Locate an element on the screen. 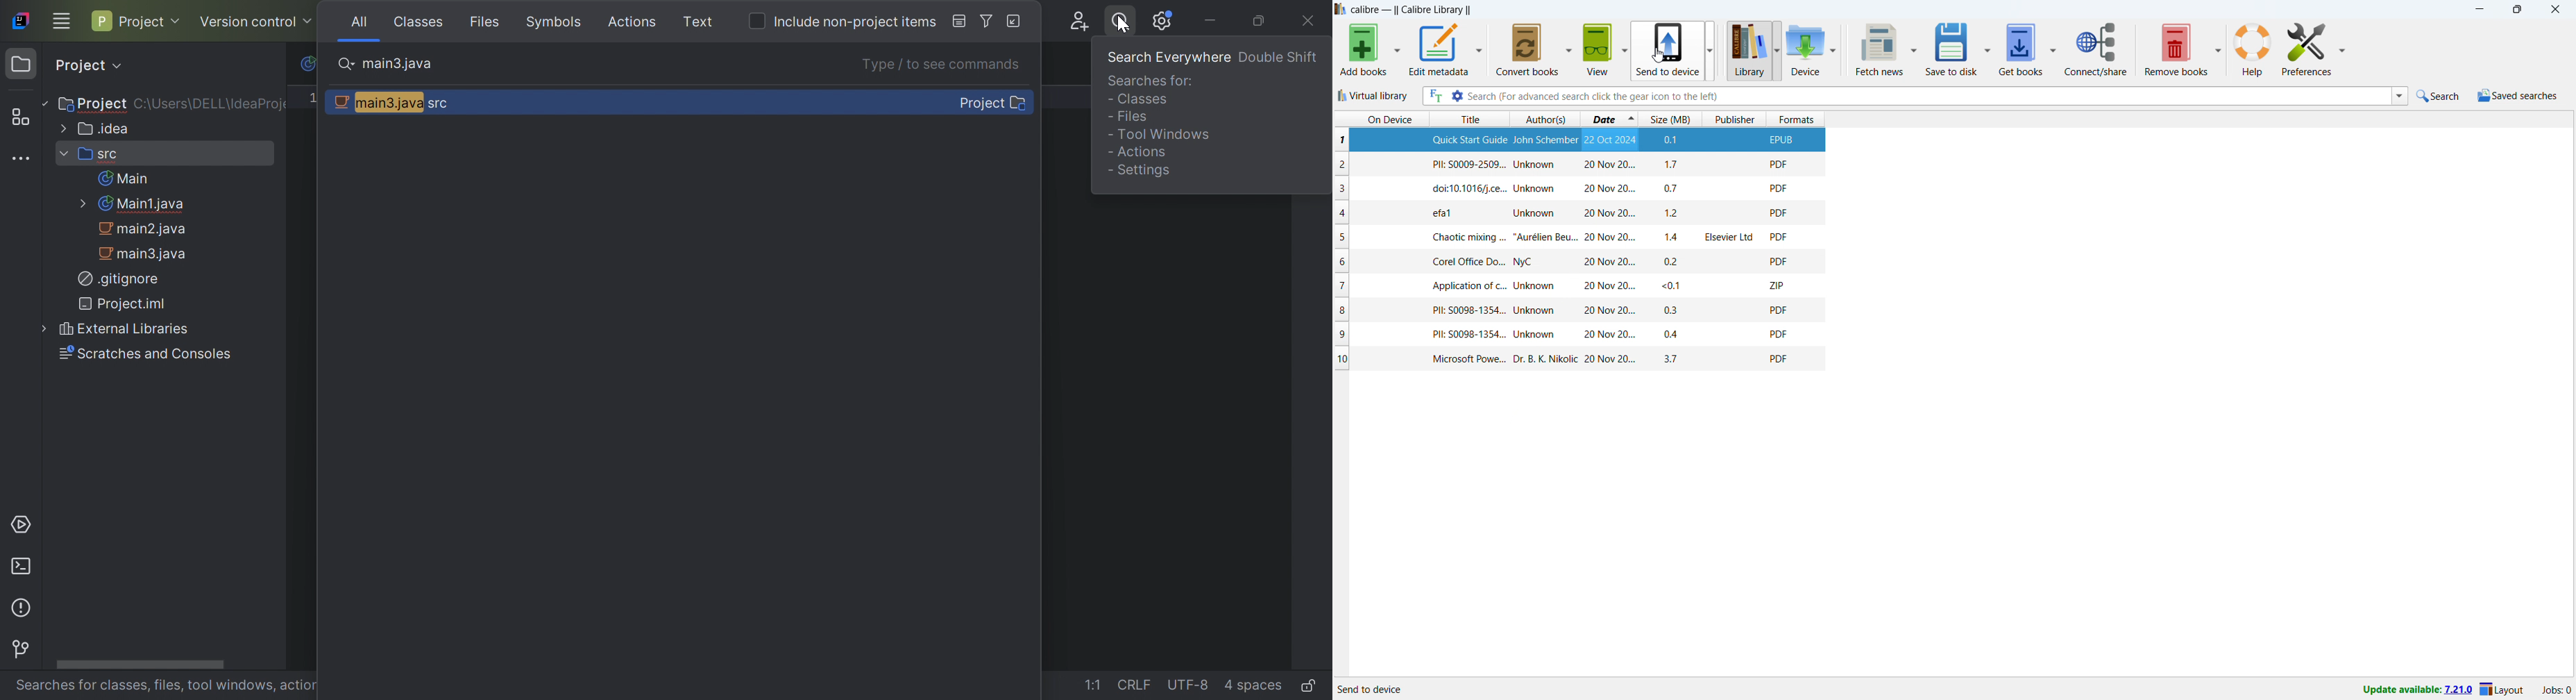 The width and height of the screenshot is (2576, 700).  is located at coordinates (1880, 49).